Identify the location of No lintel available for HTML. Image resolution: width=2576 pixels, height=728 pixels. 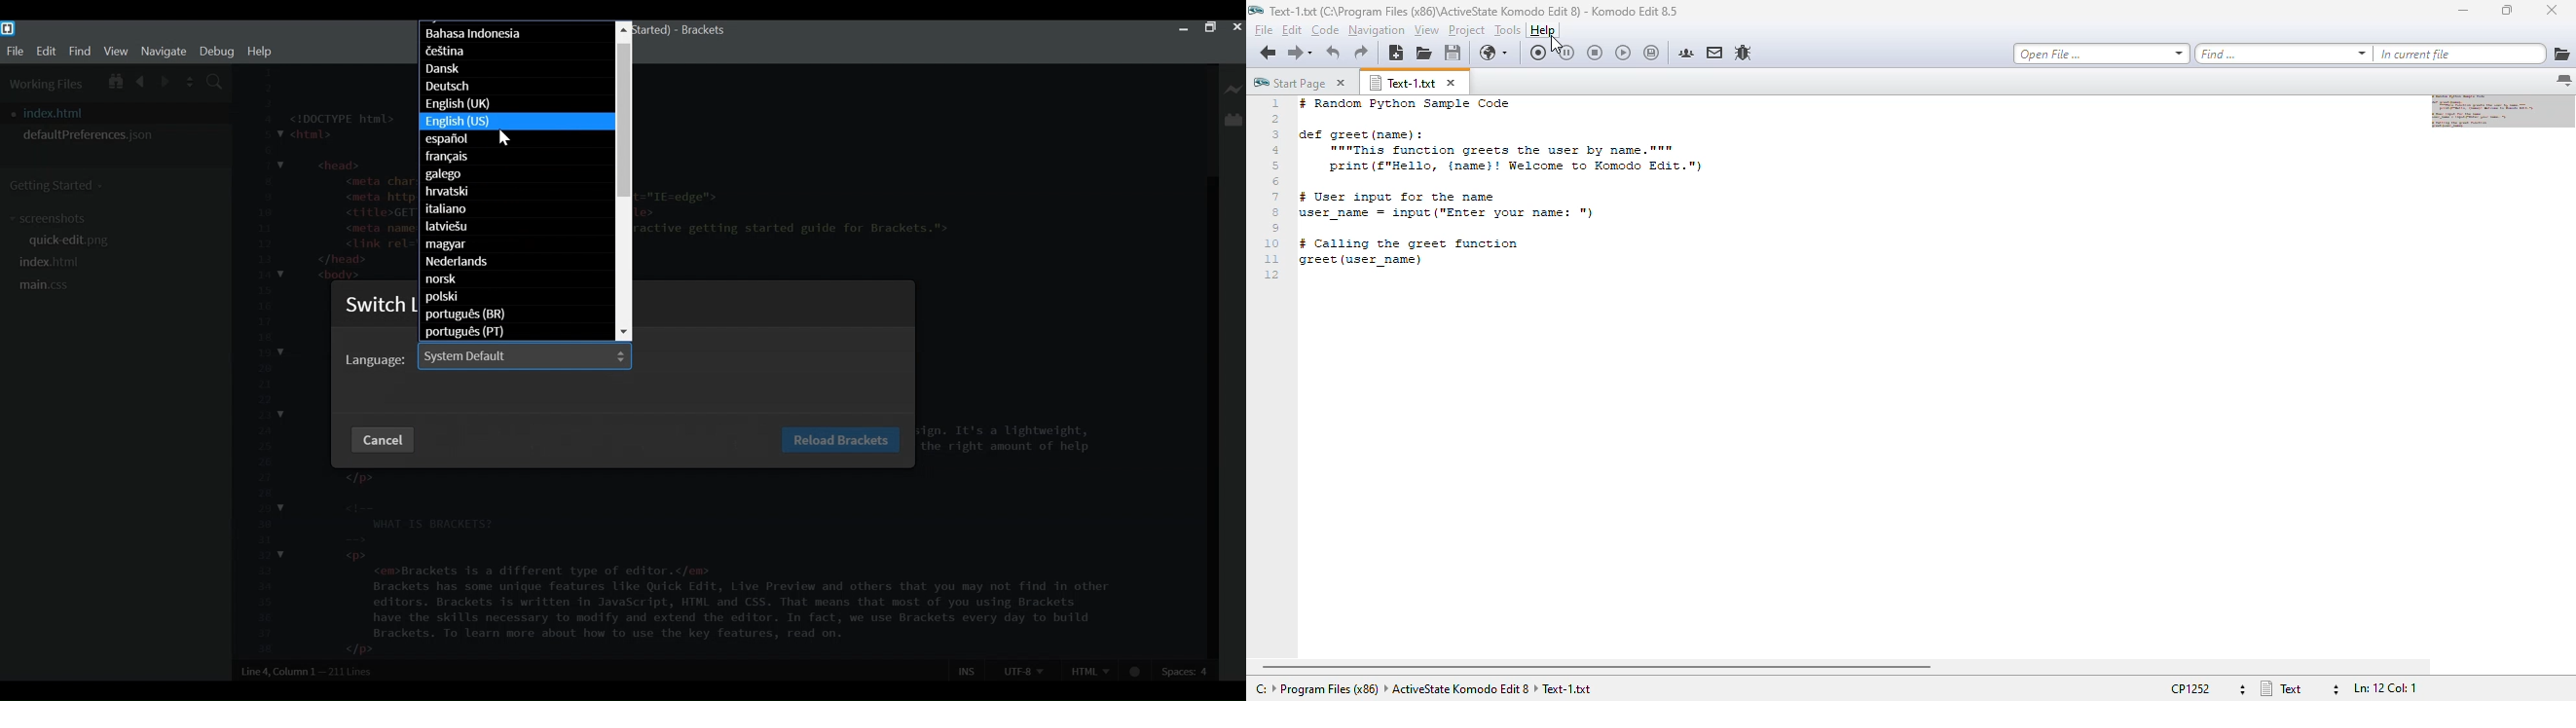
(1136, 672).